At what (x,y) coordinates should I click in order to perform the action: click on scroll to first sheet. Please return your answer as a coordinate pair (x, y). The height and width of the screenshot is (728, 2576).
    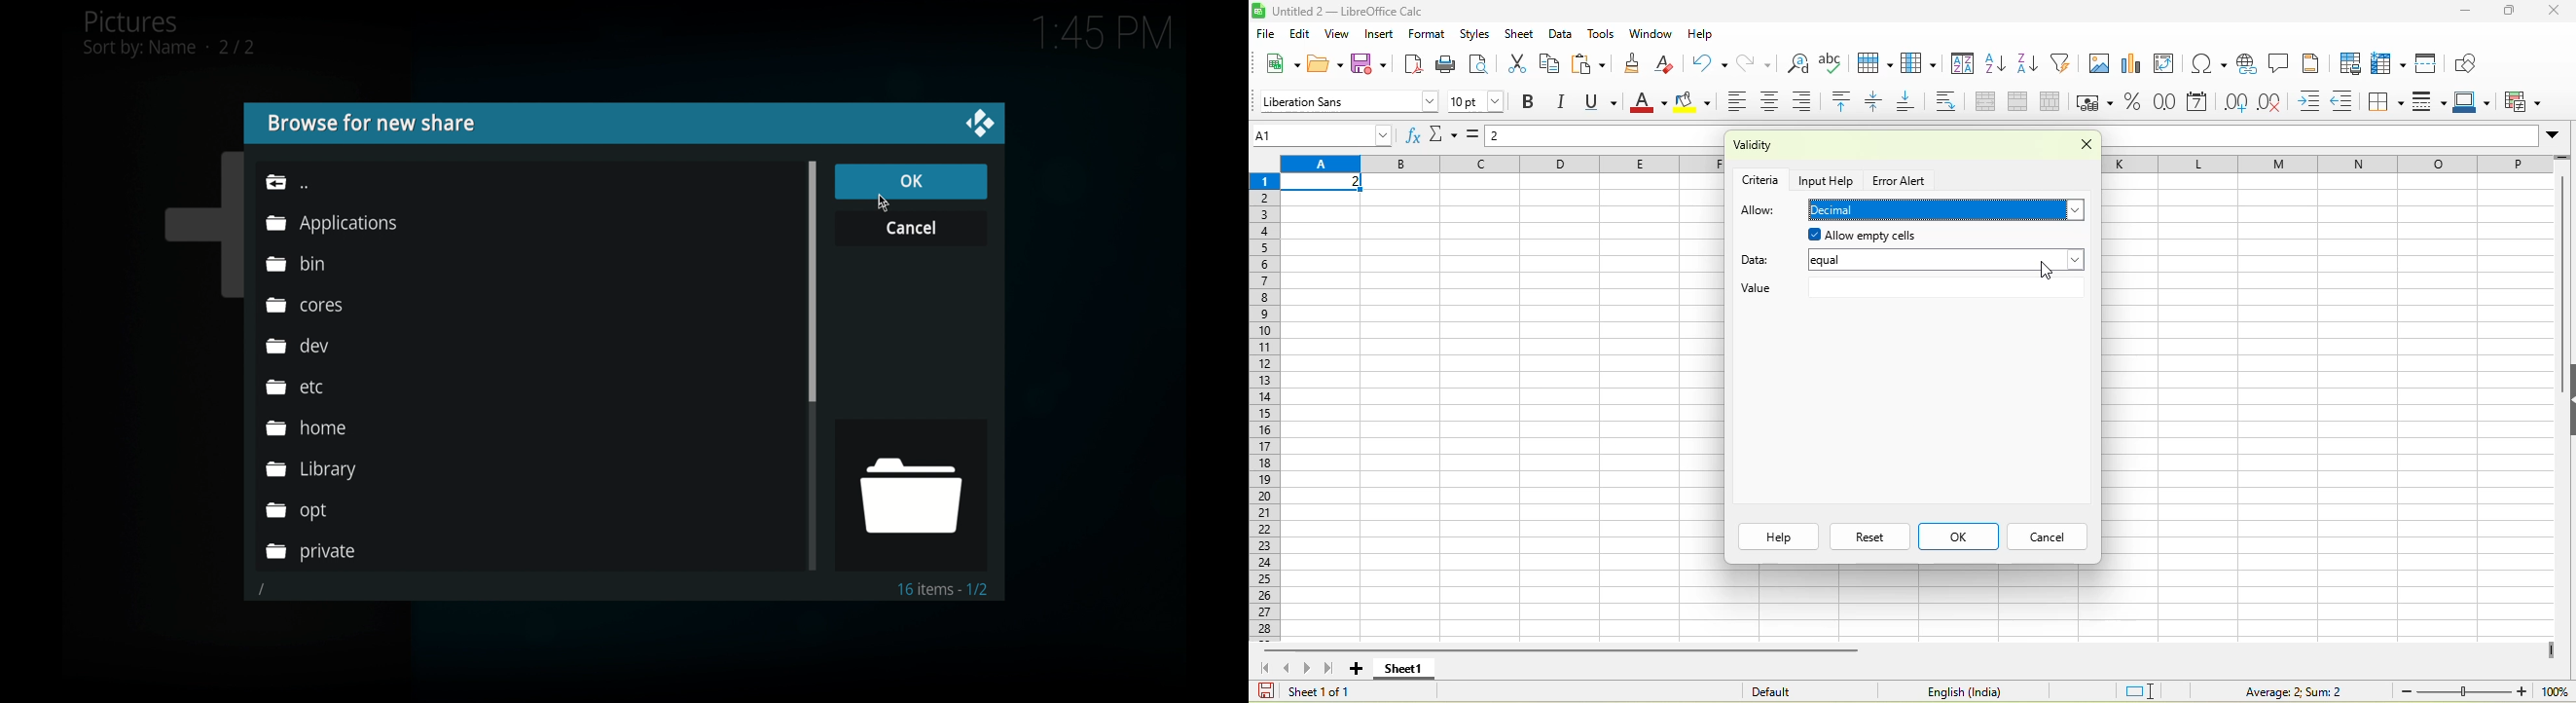
    Looking at the image, I should click on (1263, 667).